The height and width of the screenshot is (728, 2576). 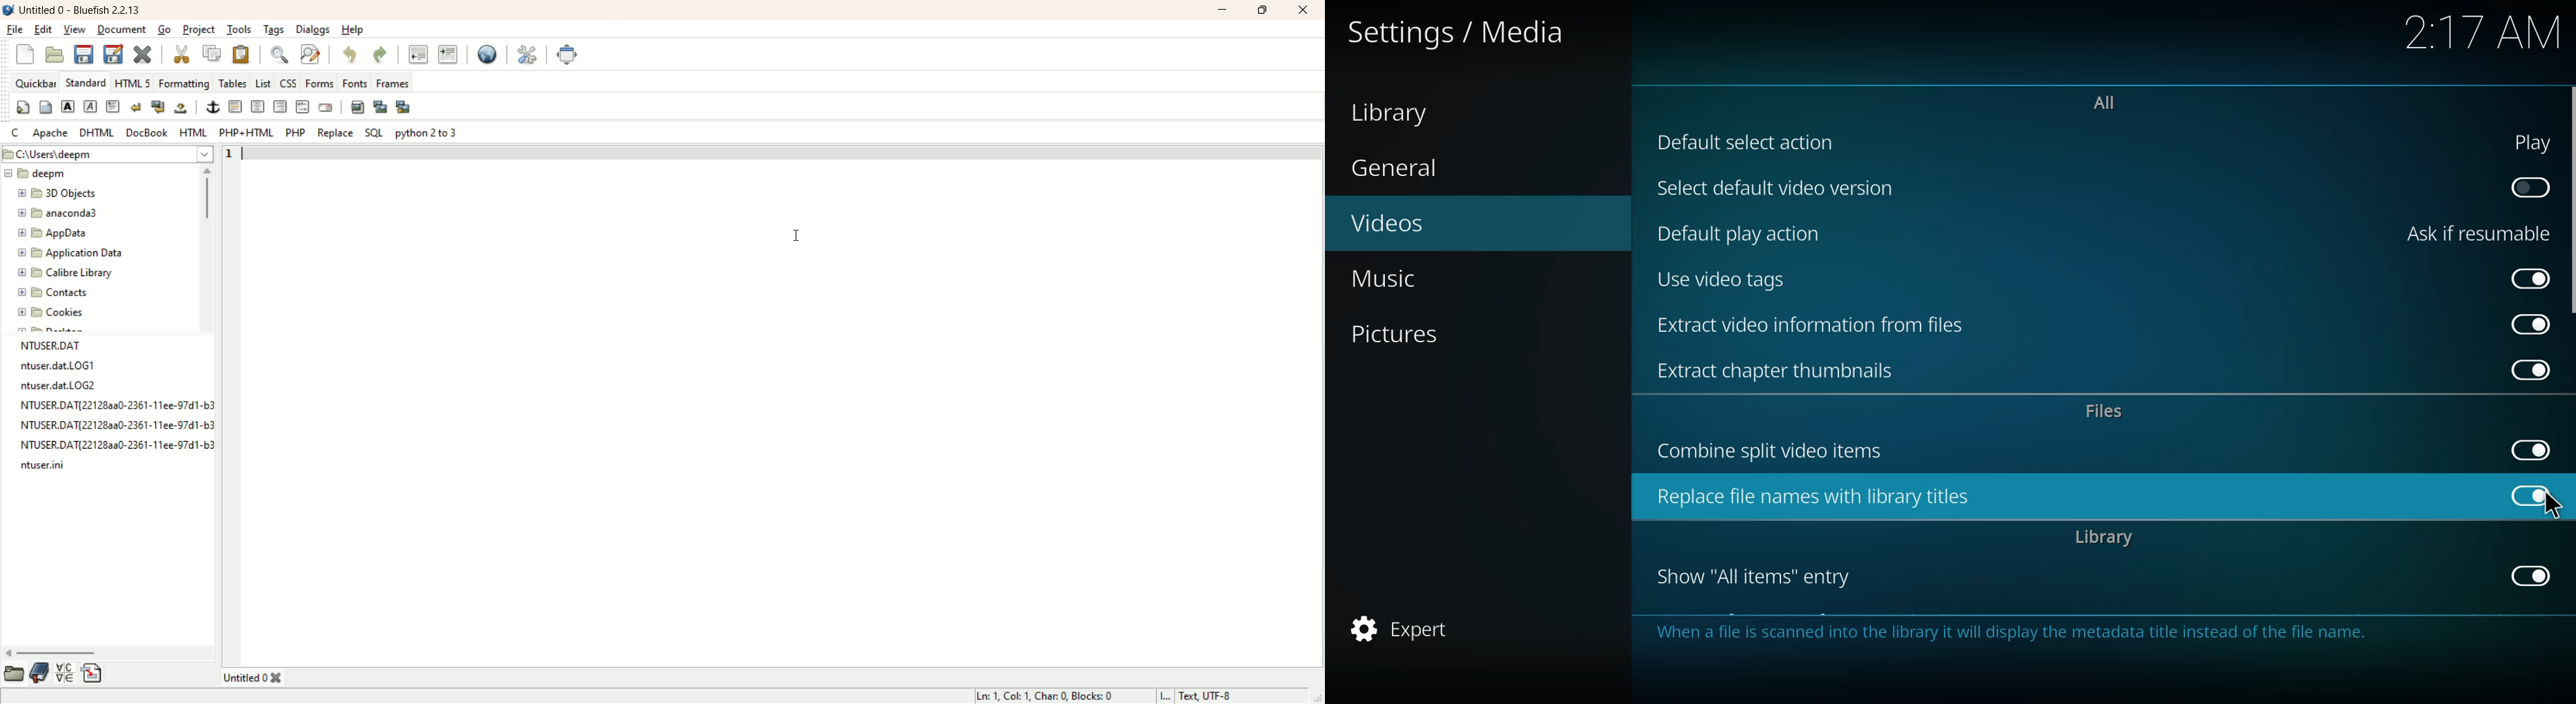 I want to click on play, so click(x=2527, y=141).